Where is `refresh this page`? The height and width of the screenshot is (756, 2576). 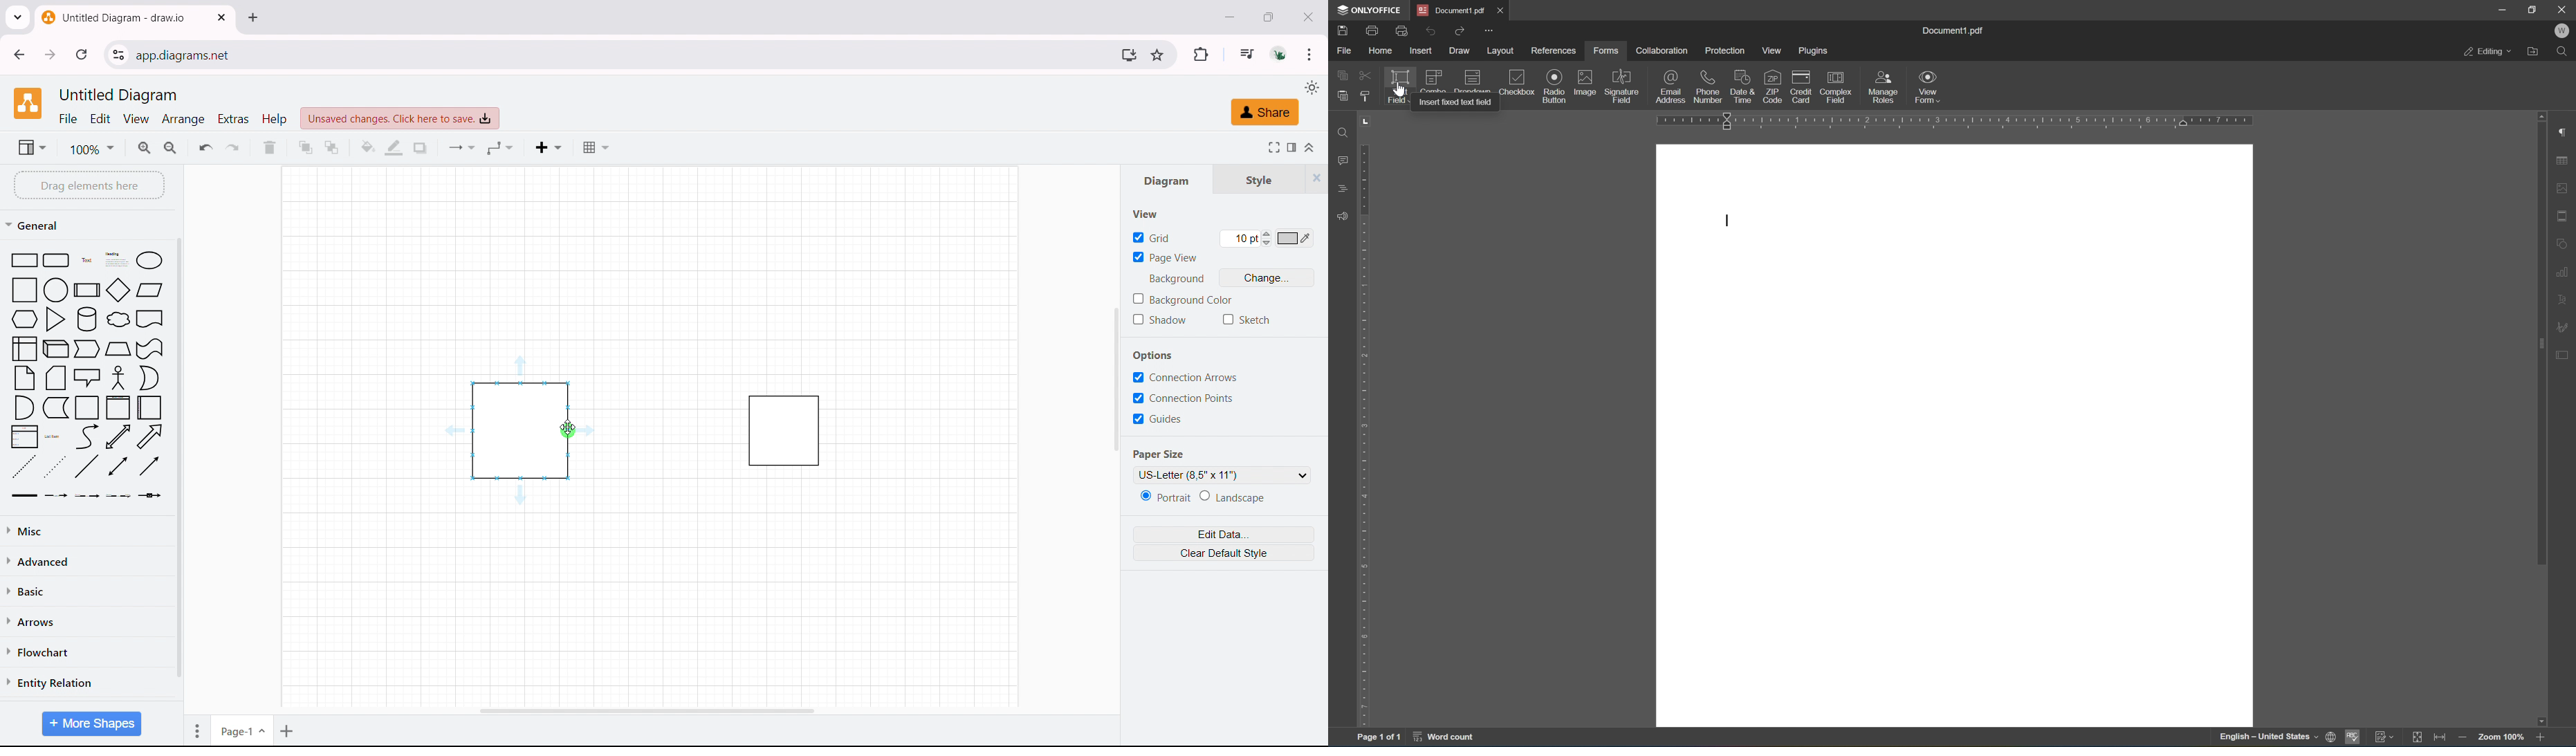 refresh this page is located at coordinates (82, 54).